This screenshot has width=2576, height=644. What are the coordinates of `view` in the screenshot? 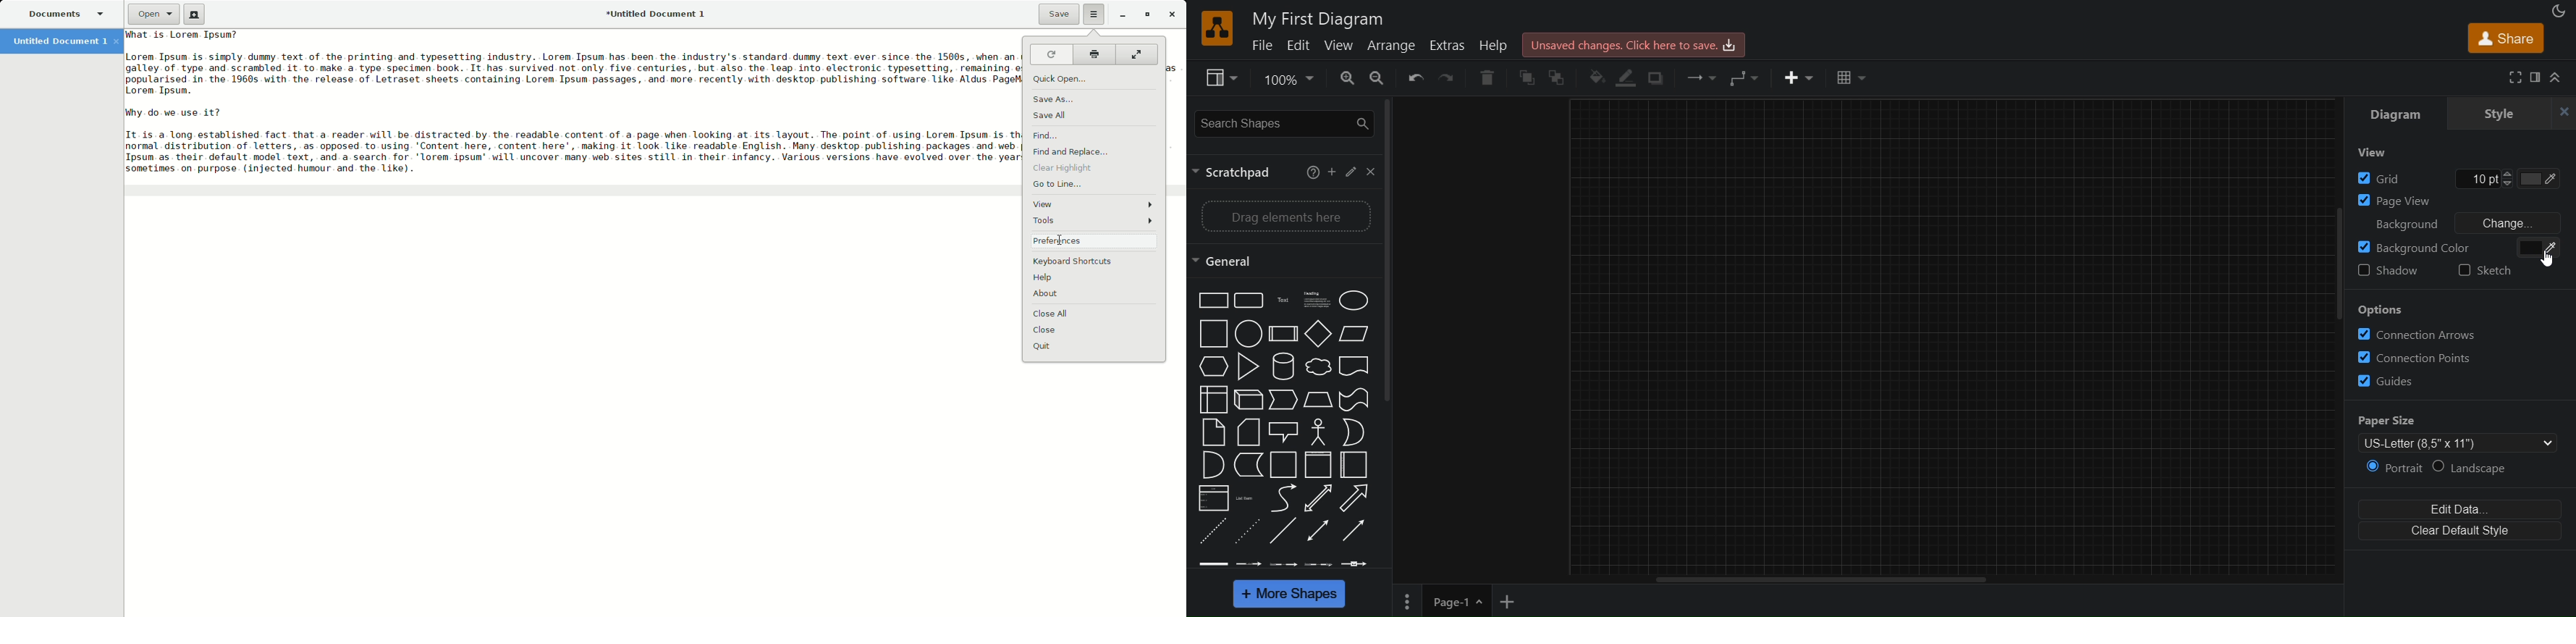 It's located at (1339, 47).